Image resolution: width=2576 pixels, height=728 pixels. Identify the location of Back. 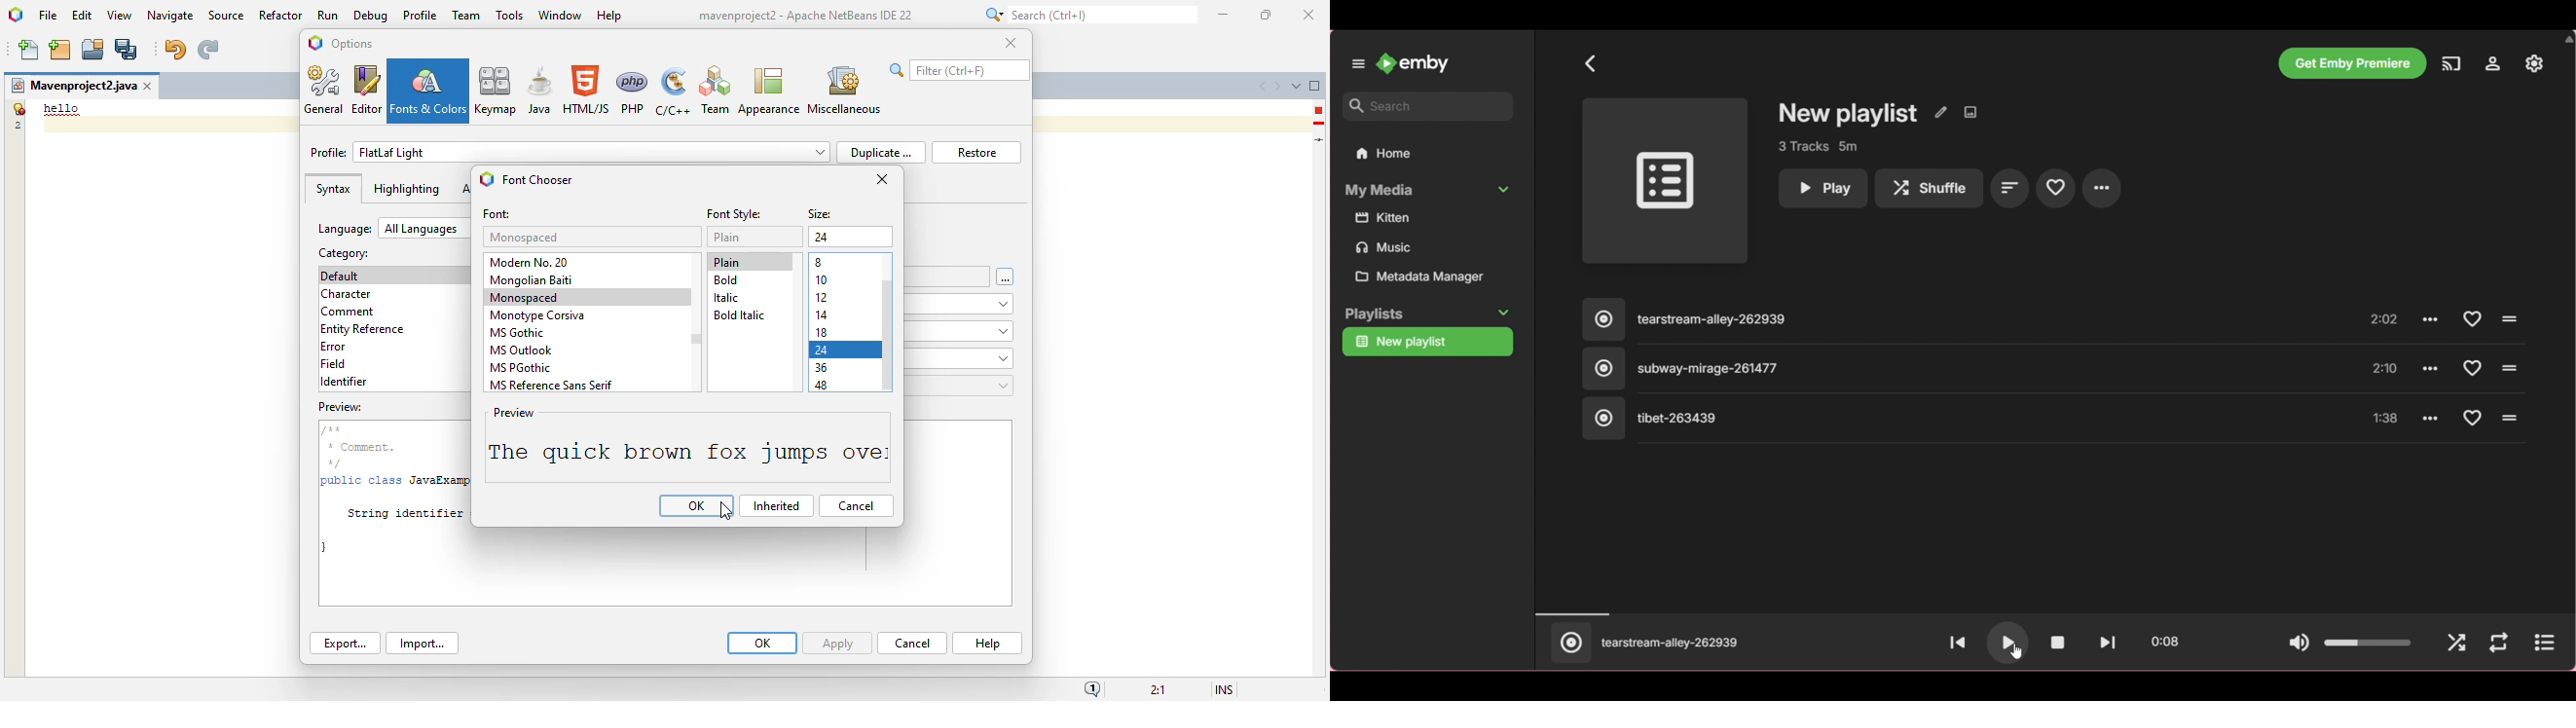
(1591, 64).